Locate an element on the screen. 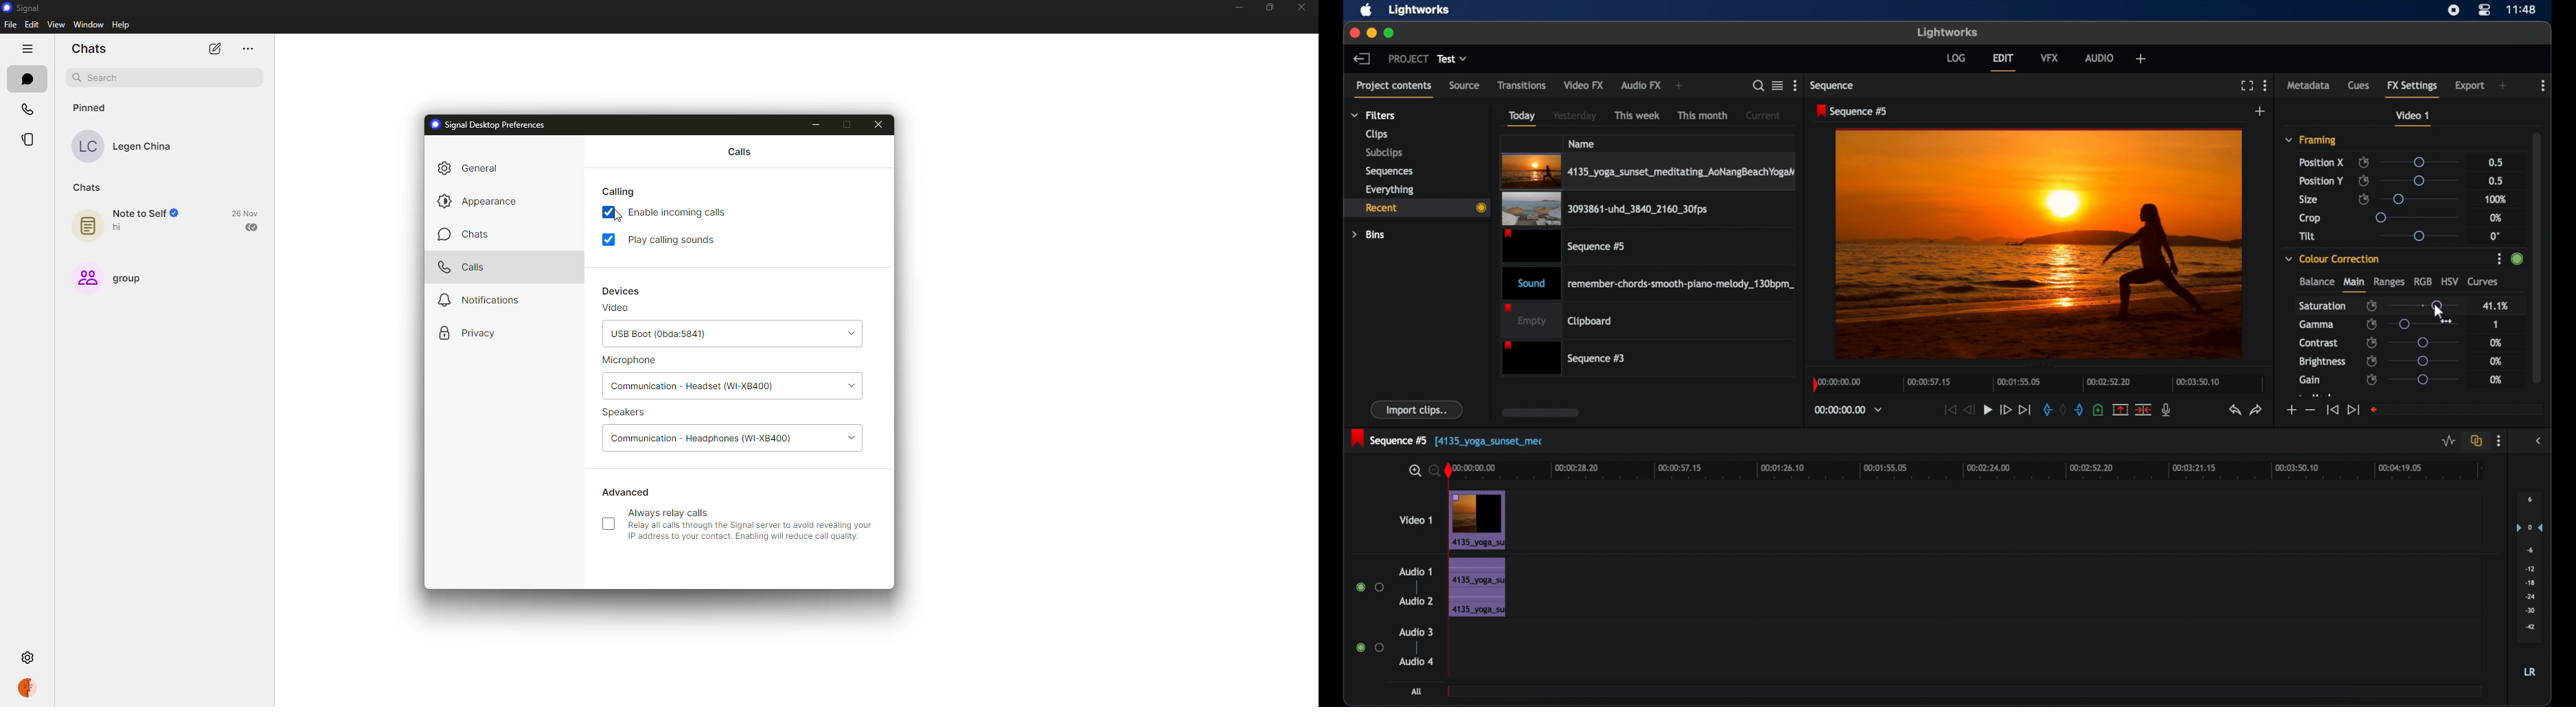 The image size is (2576, 728). back is located at coordinates (1362, 58).